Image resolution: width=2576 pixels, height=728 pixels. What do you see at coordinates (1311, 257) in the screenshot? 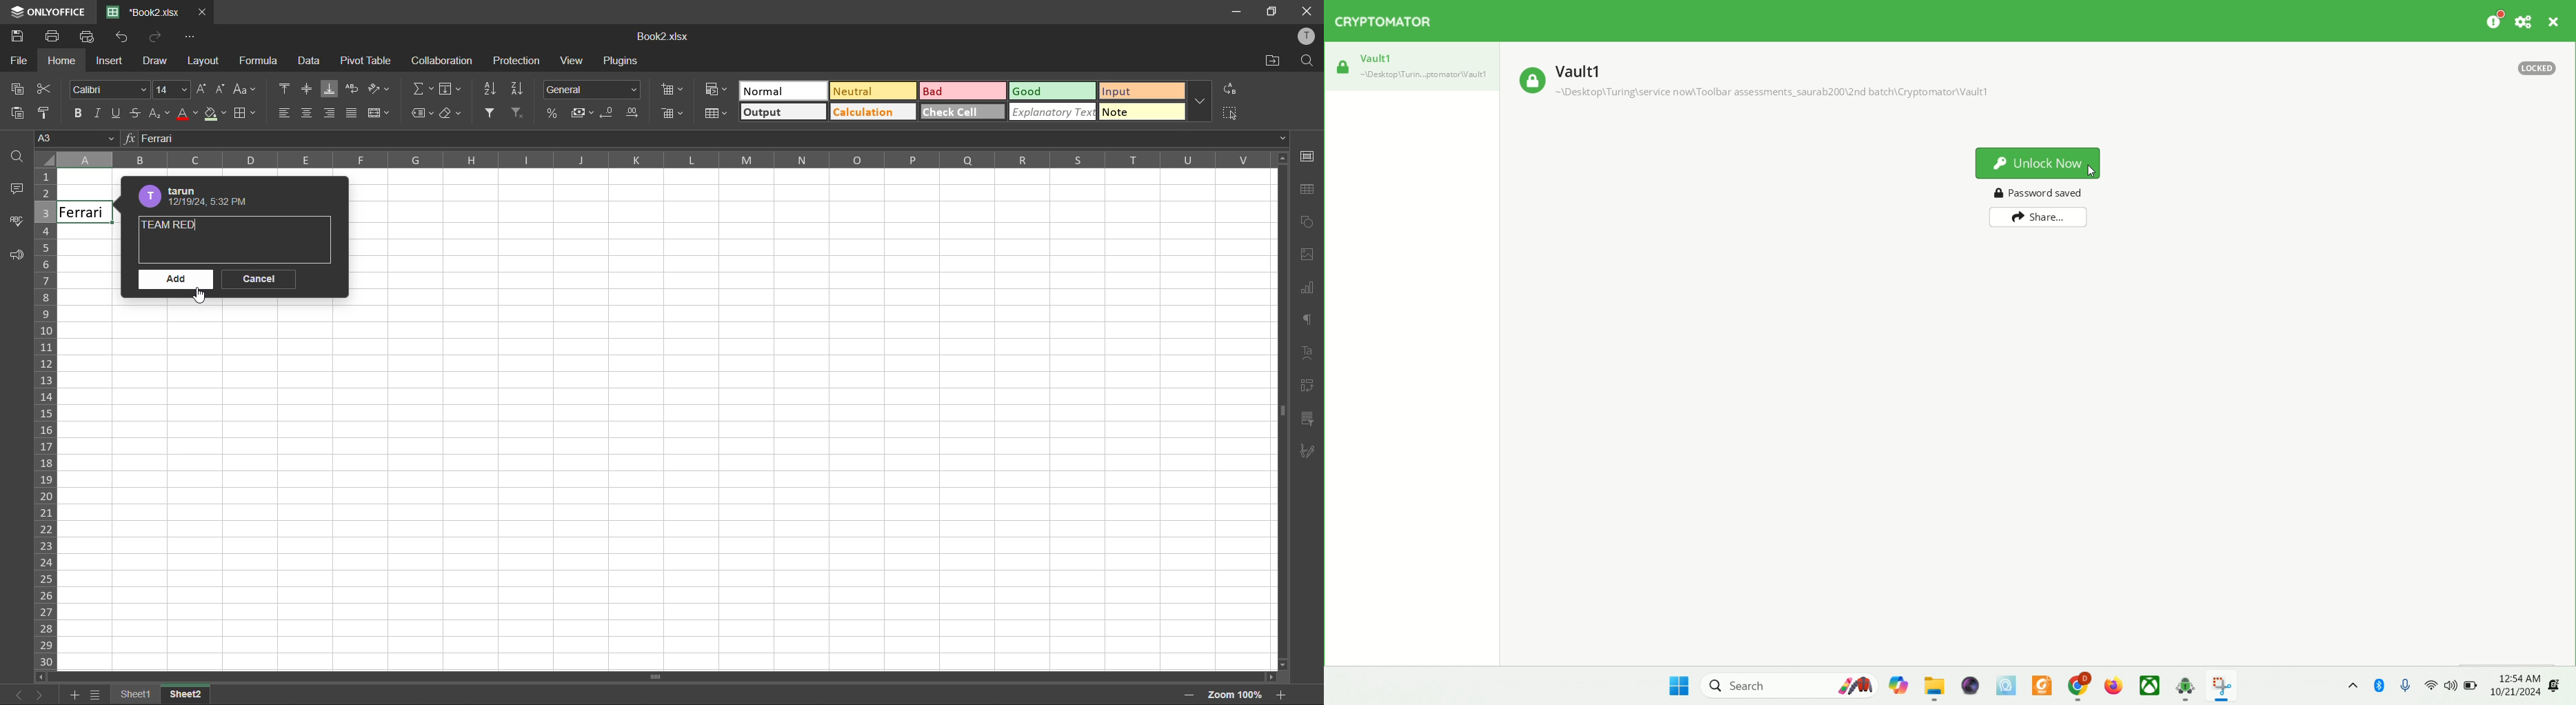
I see `images` at bounding box center [1311, 257].